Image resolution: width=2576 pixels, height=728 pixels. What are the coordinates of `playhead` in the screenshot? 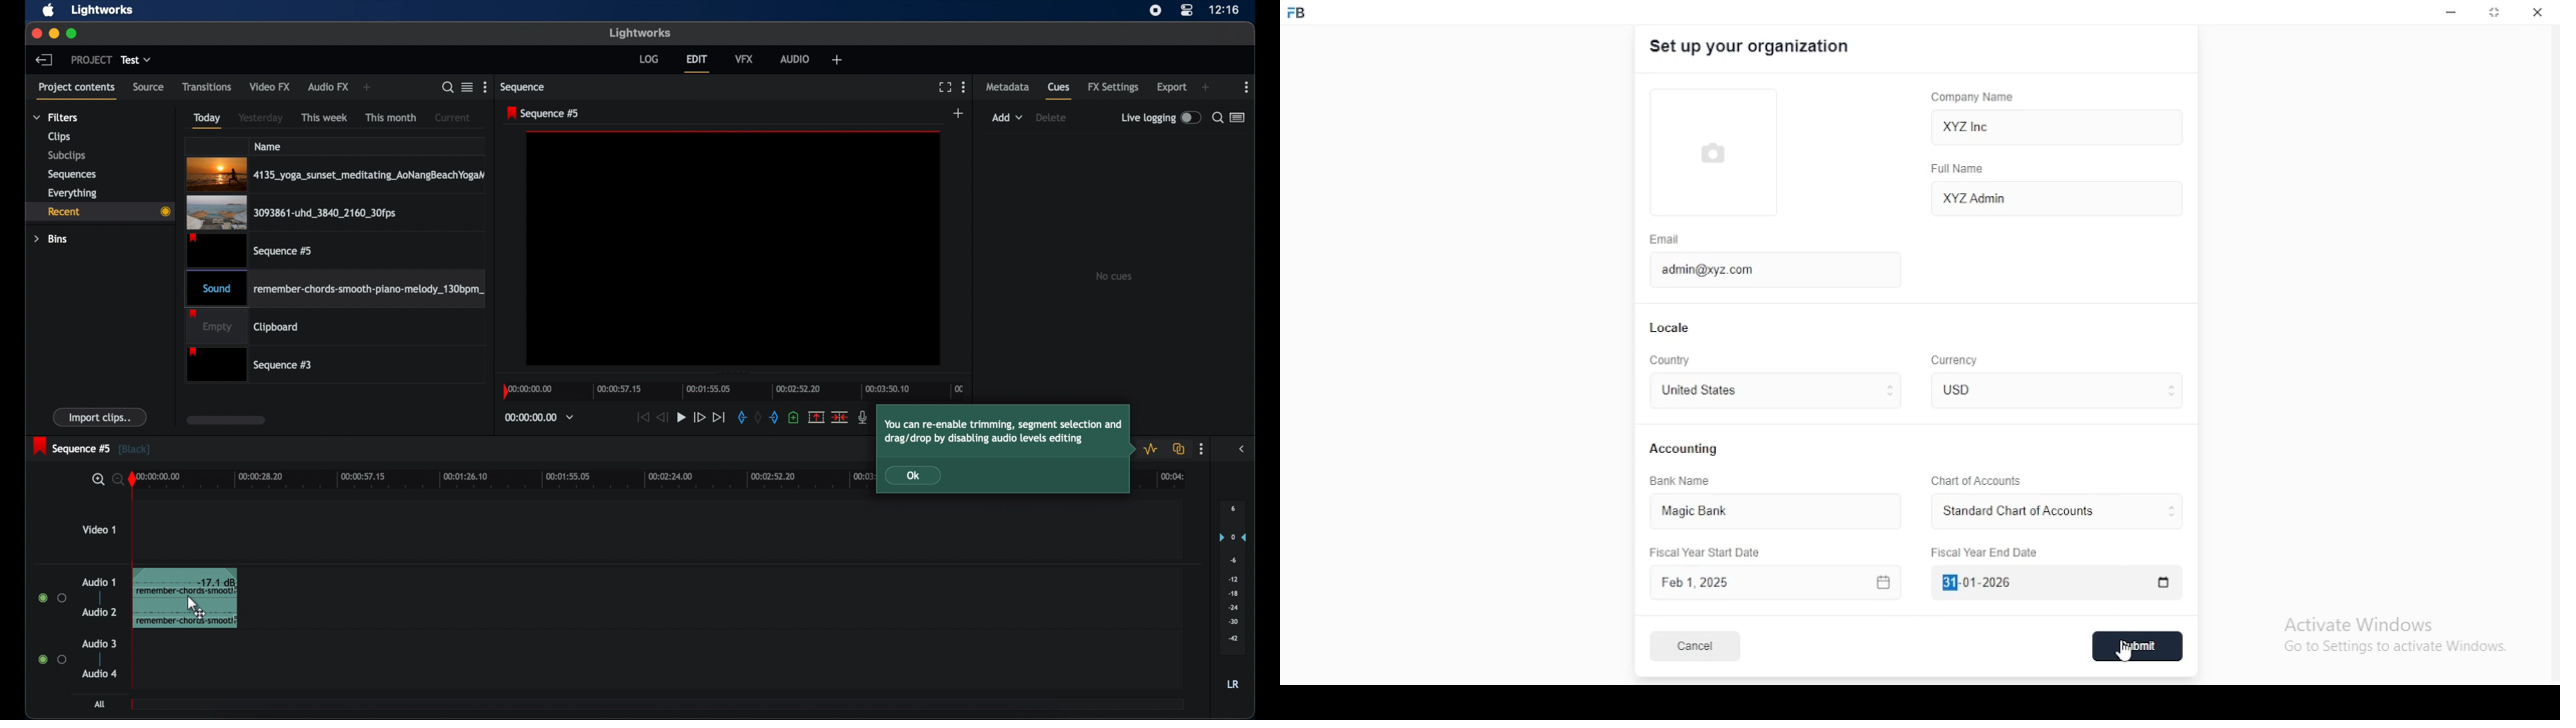 It's located at (132, 479).